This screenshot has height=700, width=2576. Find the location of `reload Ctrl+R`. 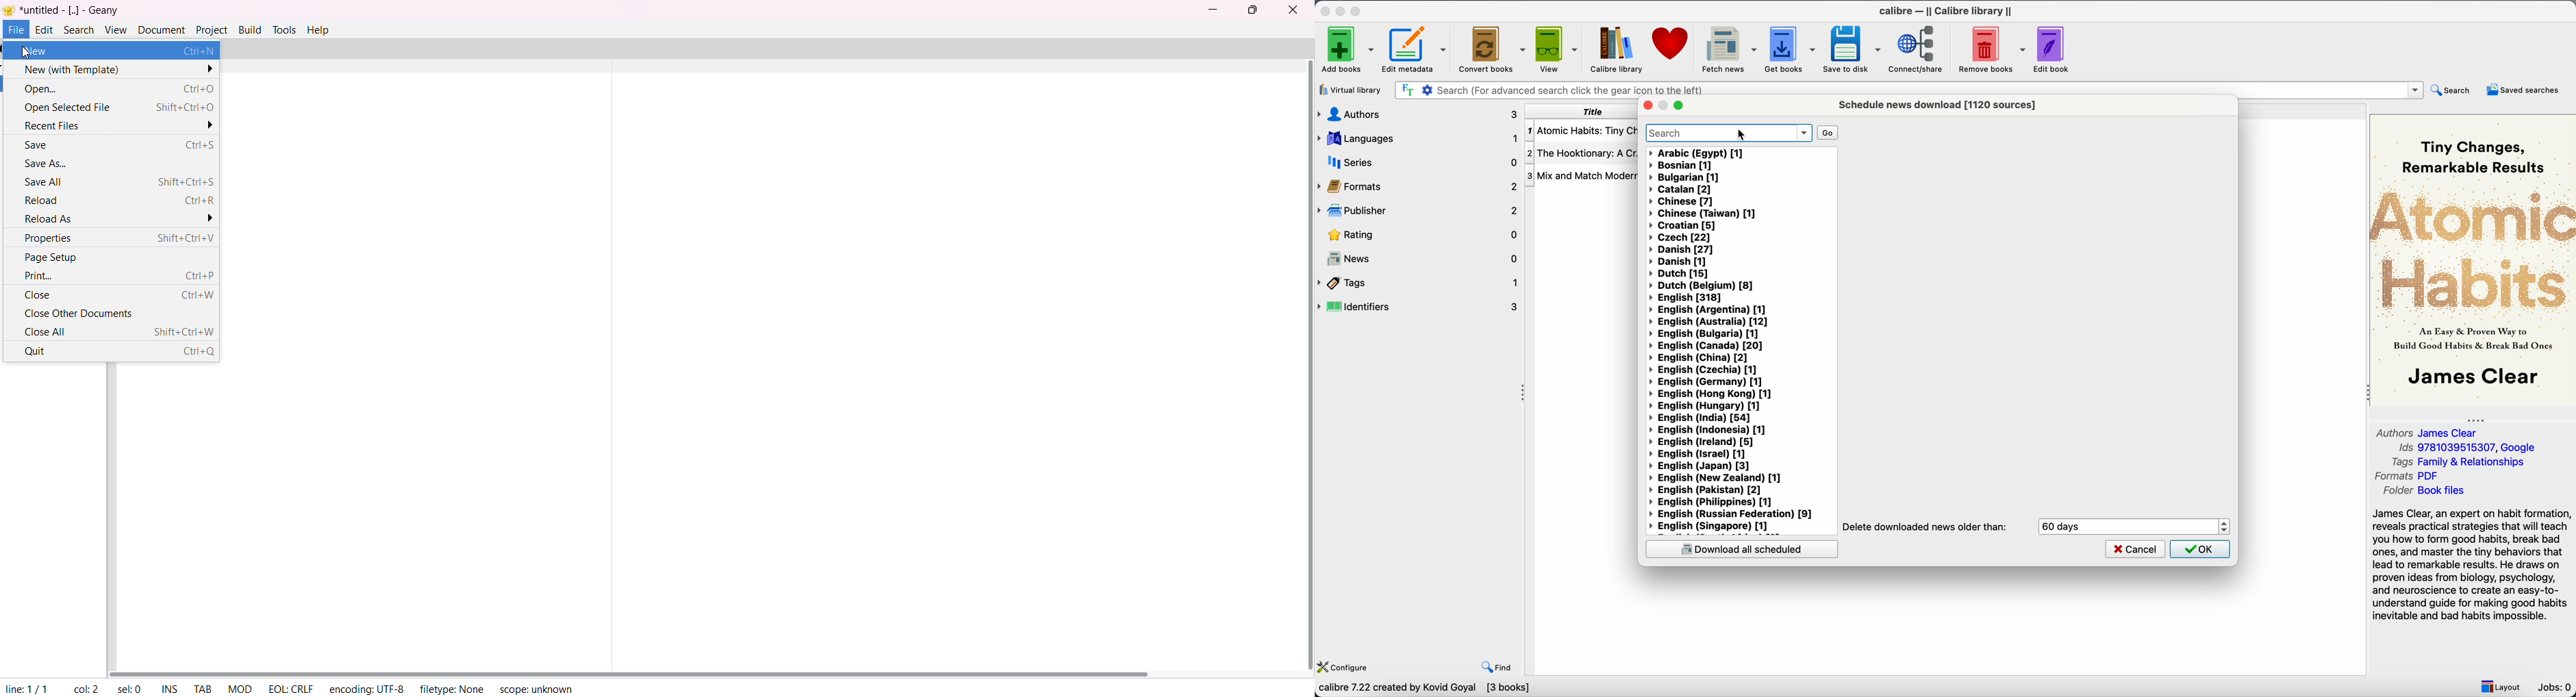

reload Ctrl+R is located at coordinates (121, 201).